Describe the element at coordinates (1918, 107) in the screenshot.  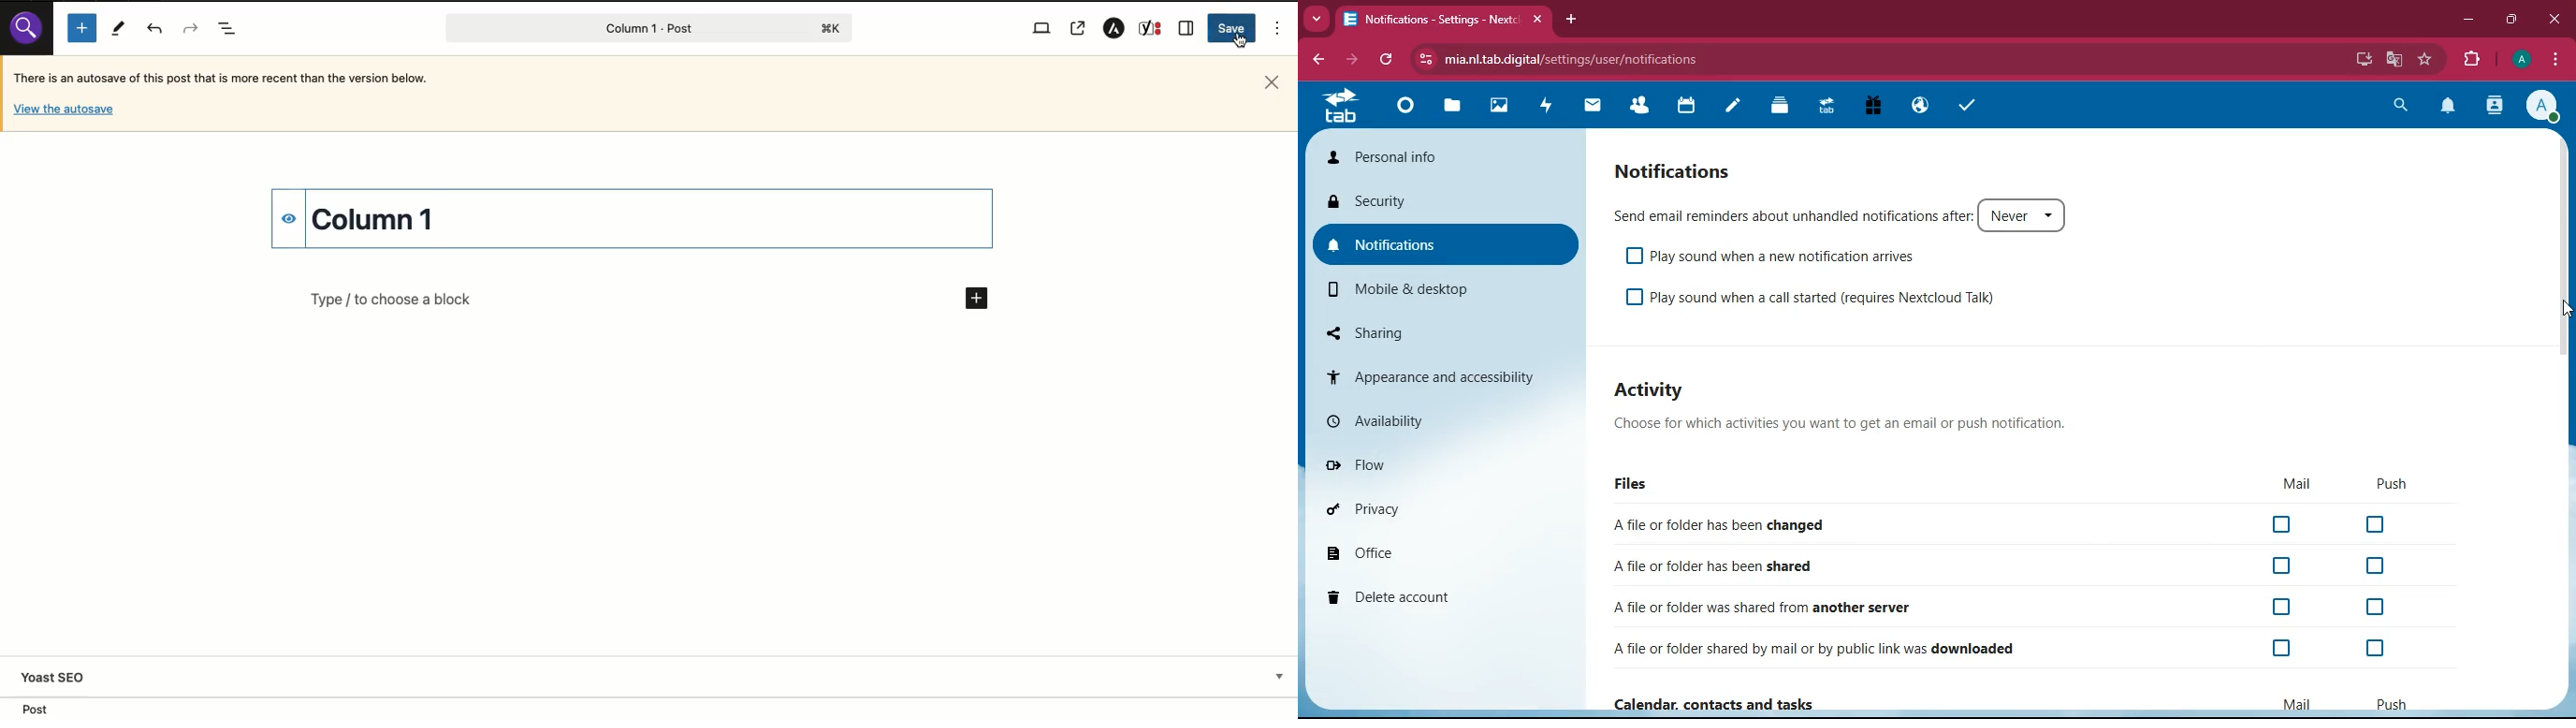
I see `public` at that location.